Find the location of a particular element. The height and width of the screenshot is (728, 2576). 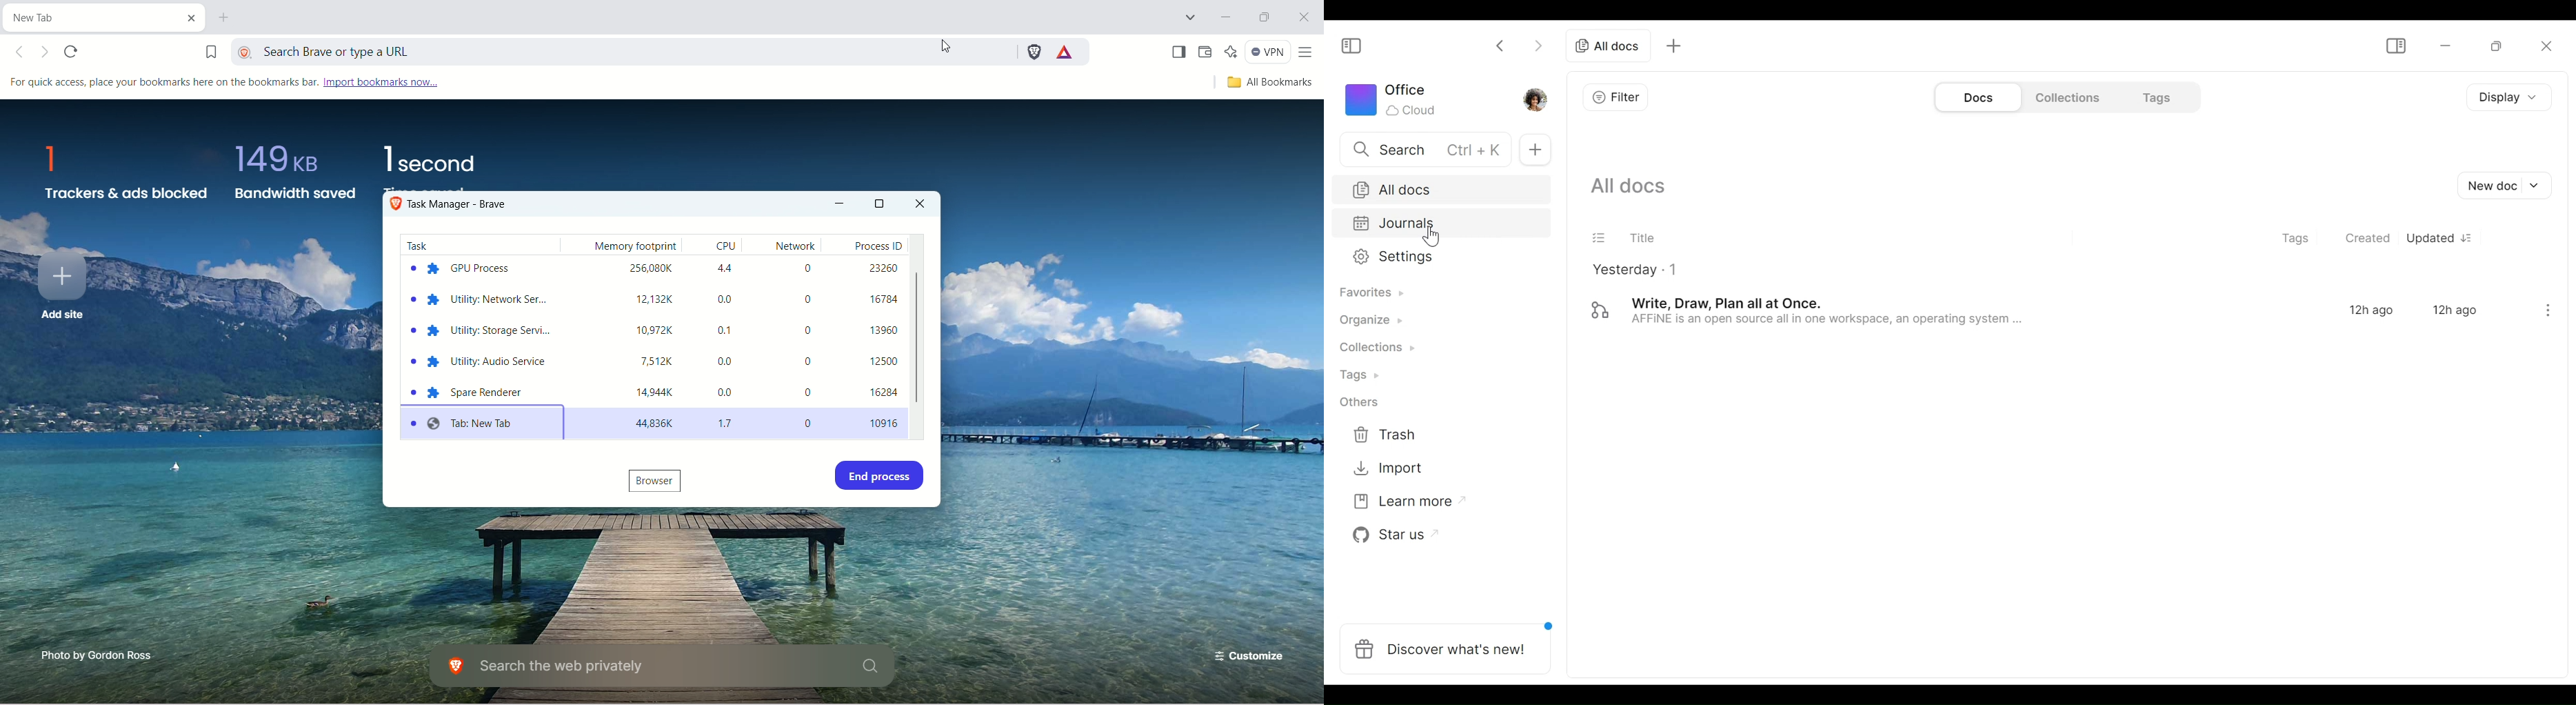

Discover what's new is located at coordinates (1450, 642).